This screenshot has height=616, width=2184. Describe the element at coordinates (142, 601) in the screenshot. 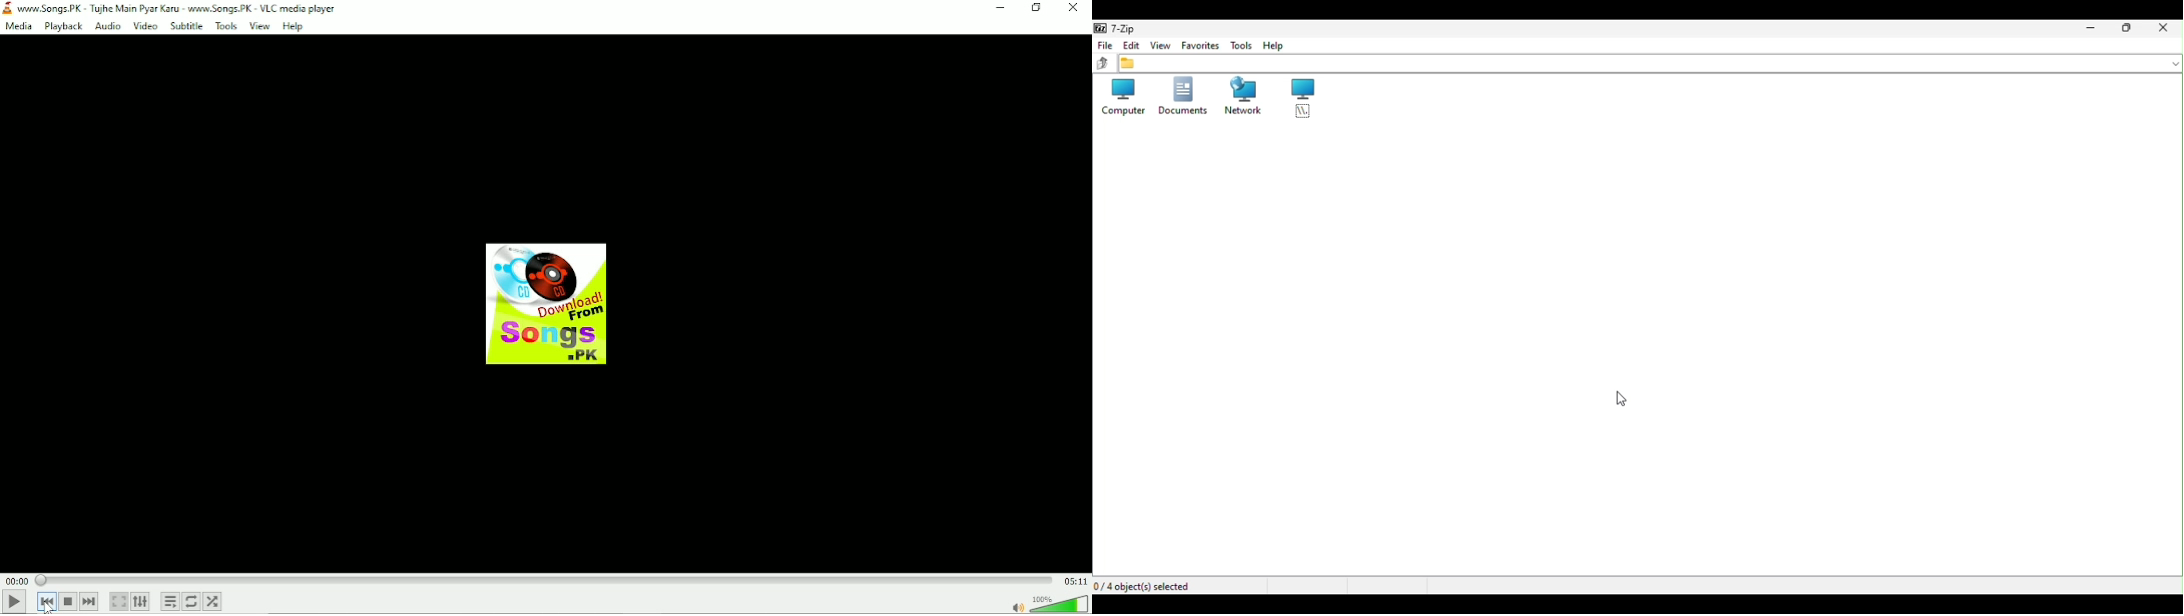

I see `Show extended settings` at that location.